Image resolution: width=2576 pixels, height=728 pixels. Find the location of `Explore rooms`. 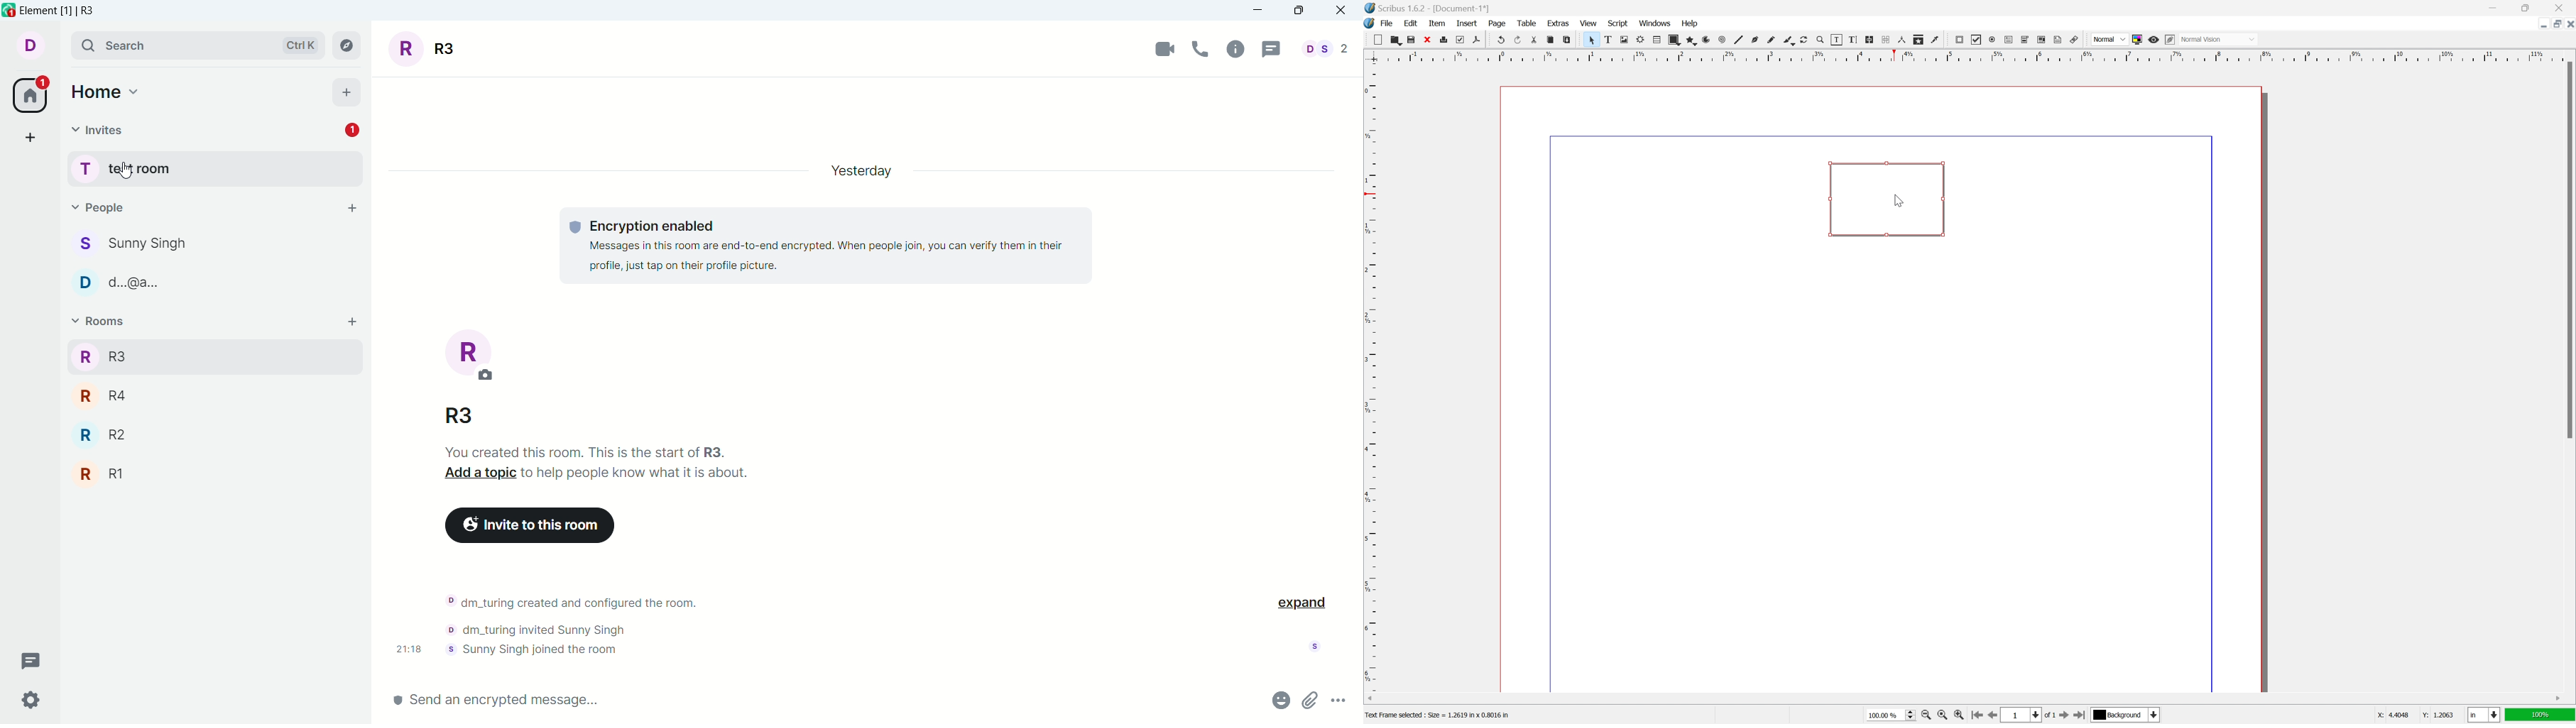

Explore rooms is located at coordinates (348, 45).